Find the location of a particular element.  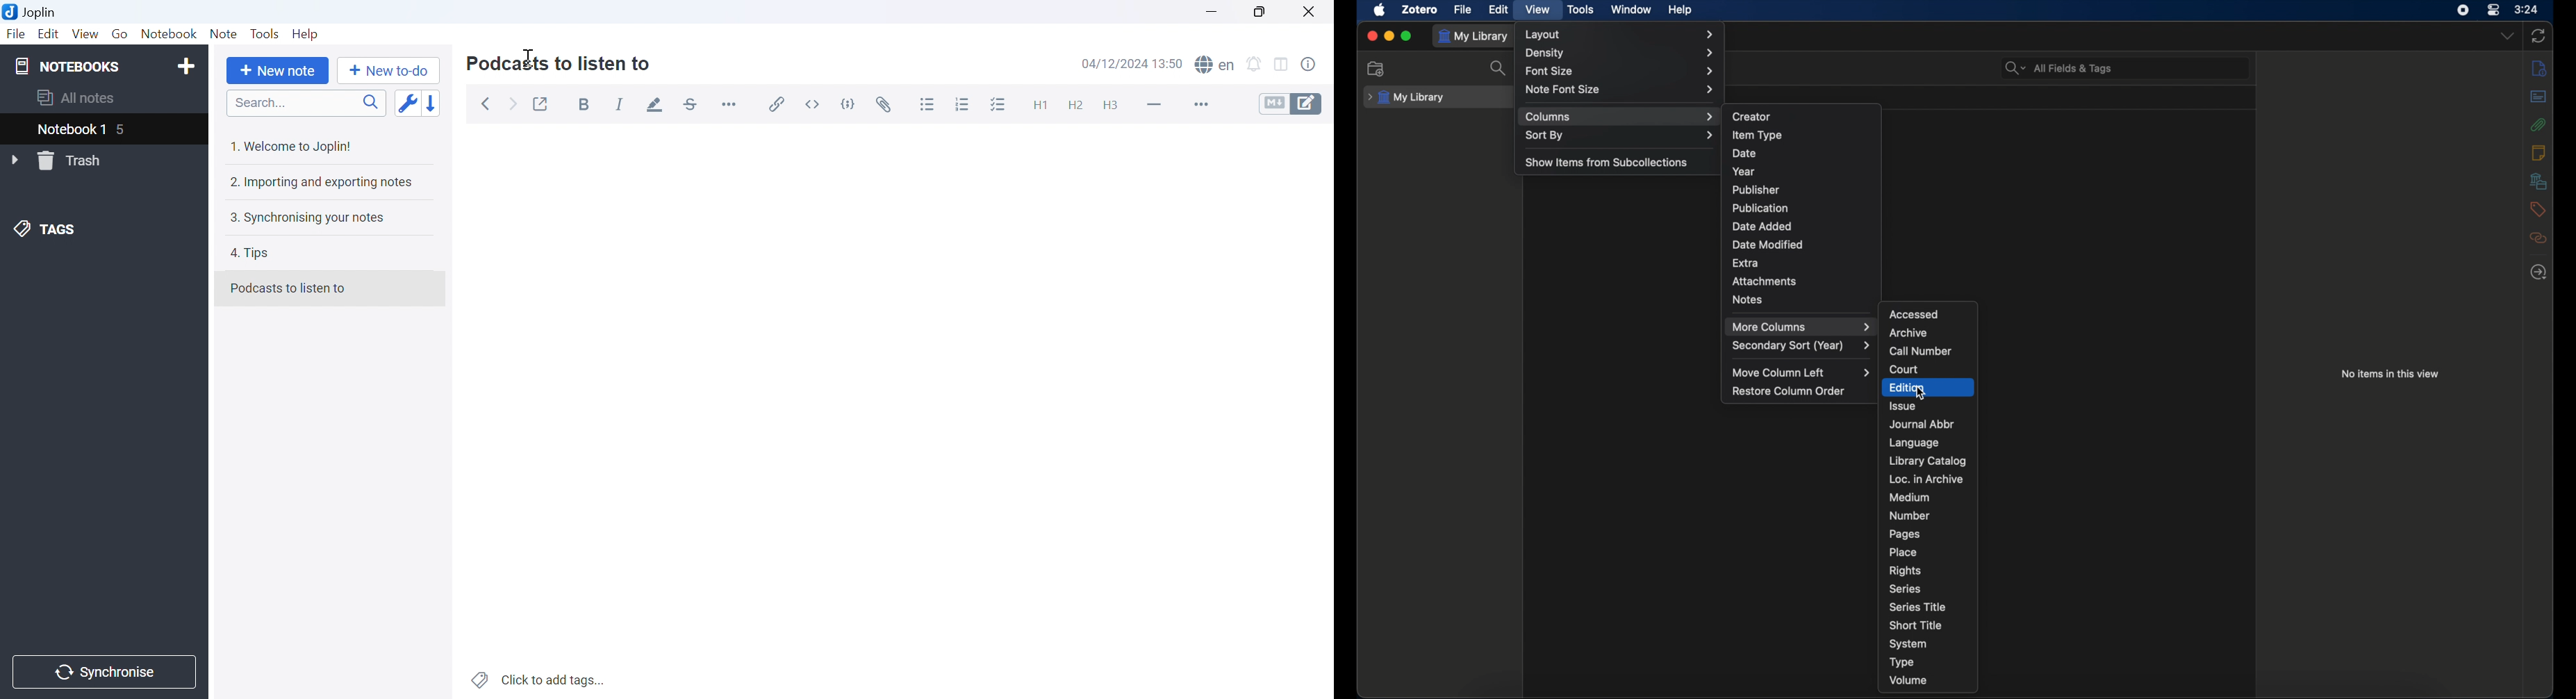

Click to add notes... is located at coordinates (540, 678).